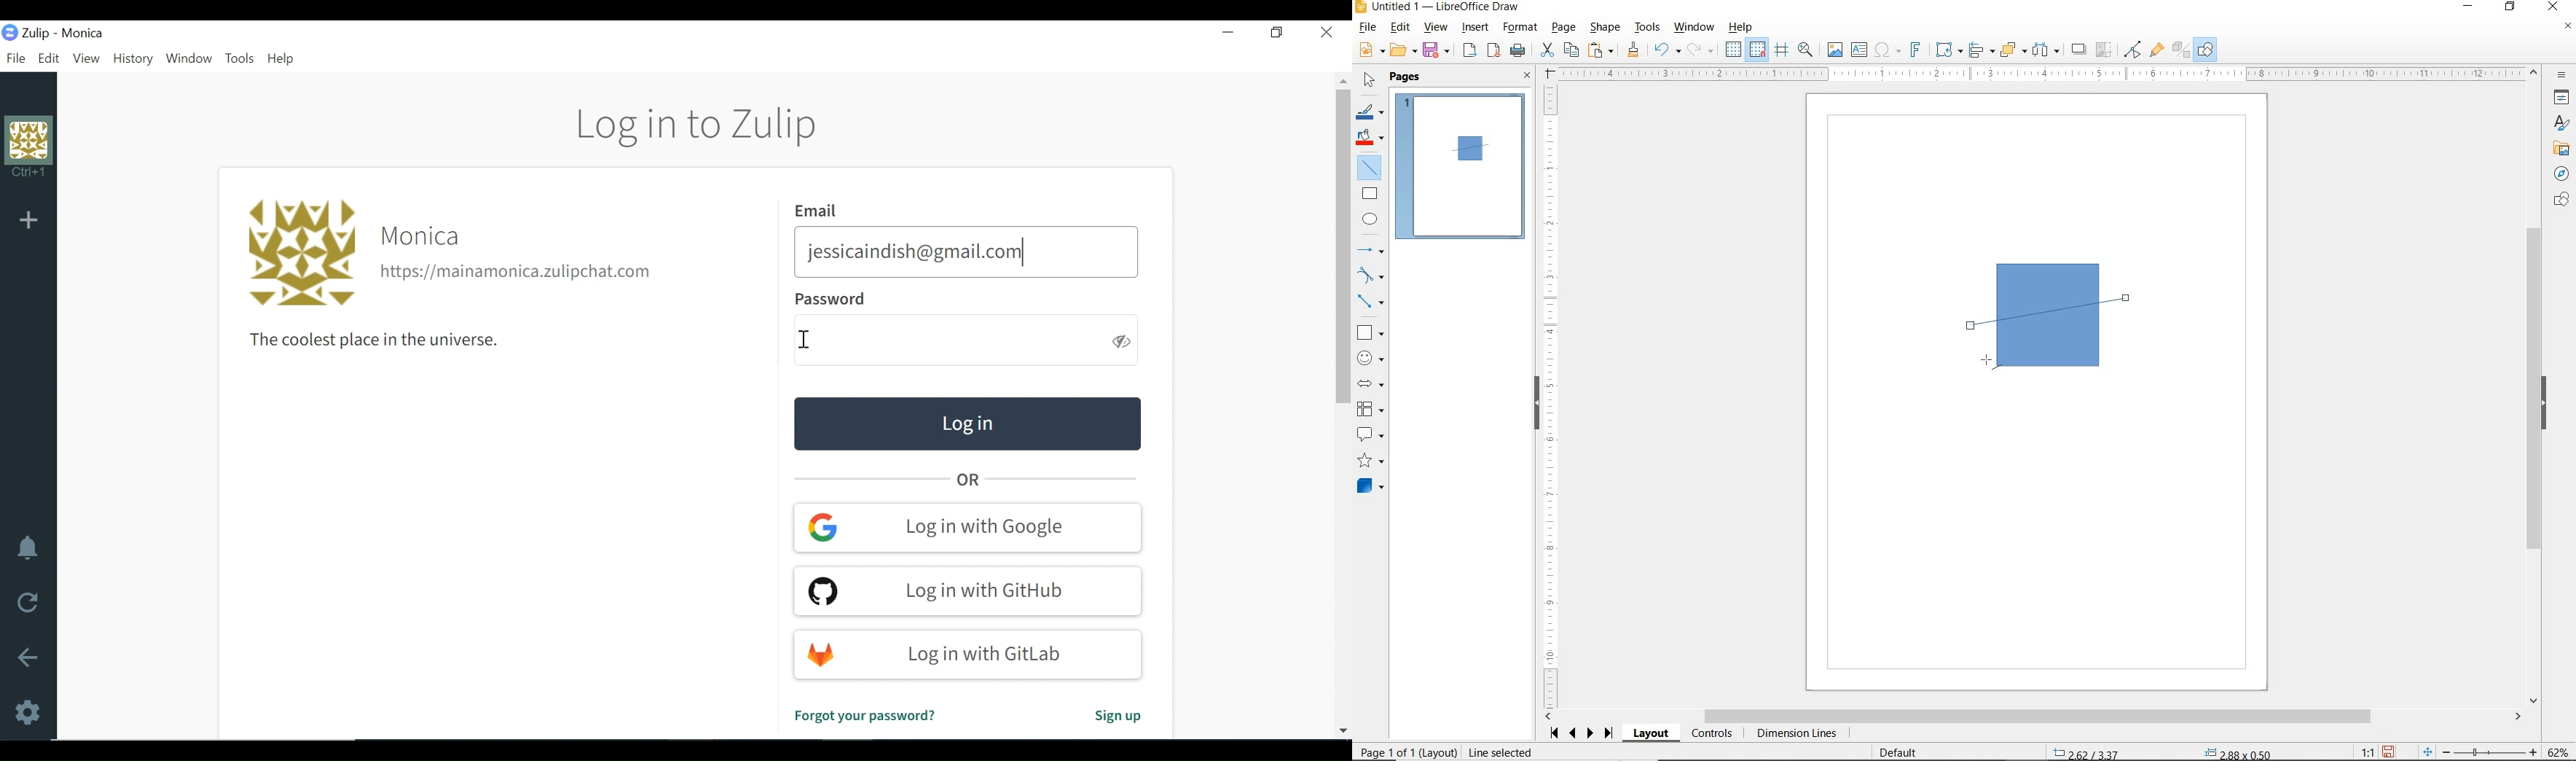 The image size is (2576, 784). Describe the element at coordinates (1653, 733) in the screenshot. I see `LAYOUT` at that location.